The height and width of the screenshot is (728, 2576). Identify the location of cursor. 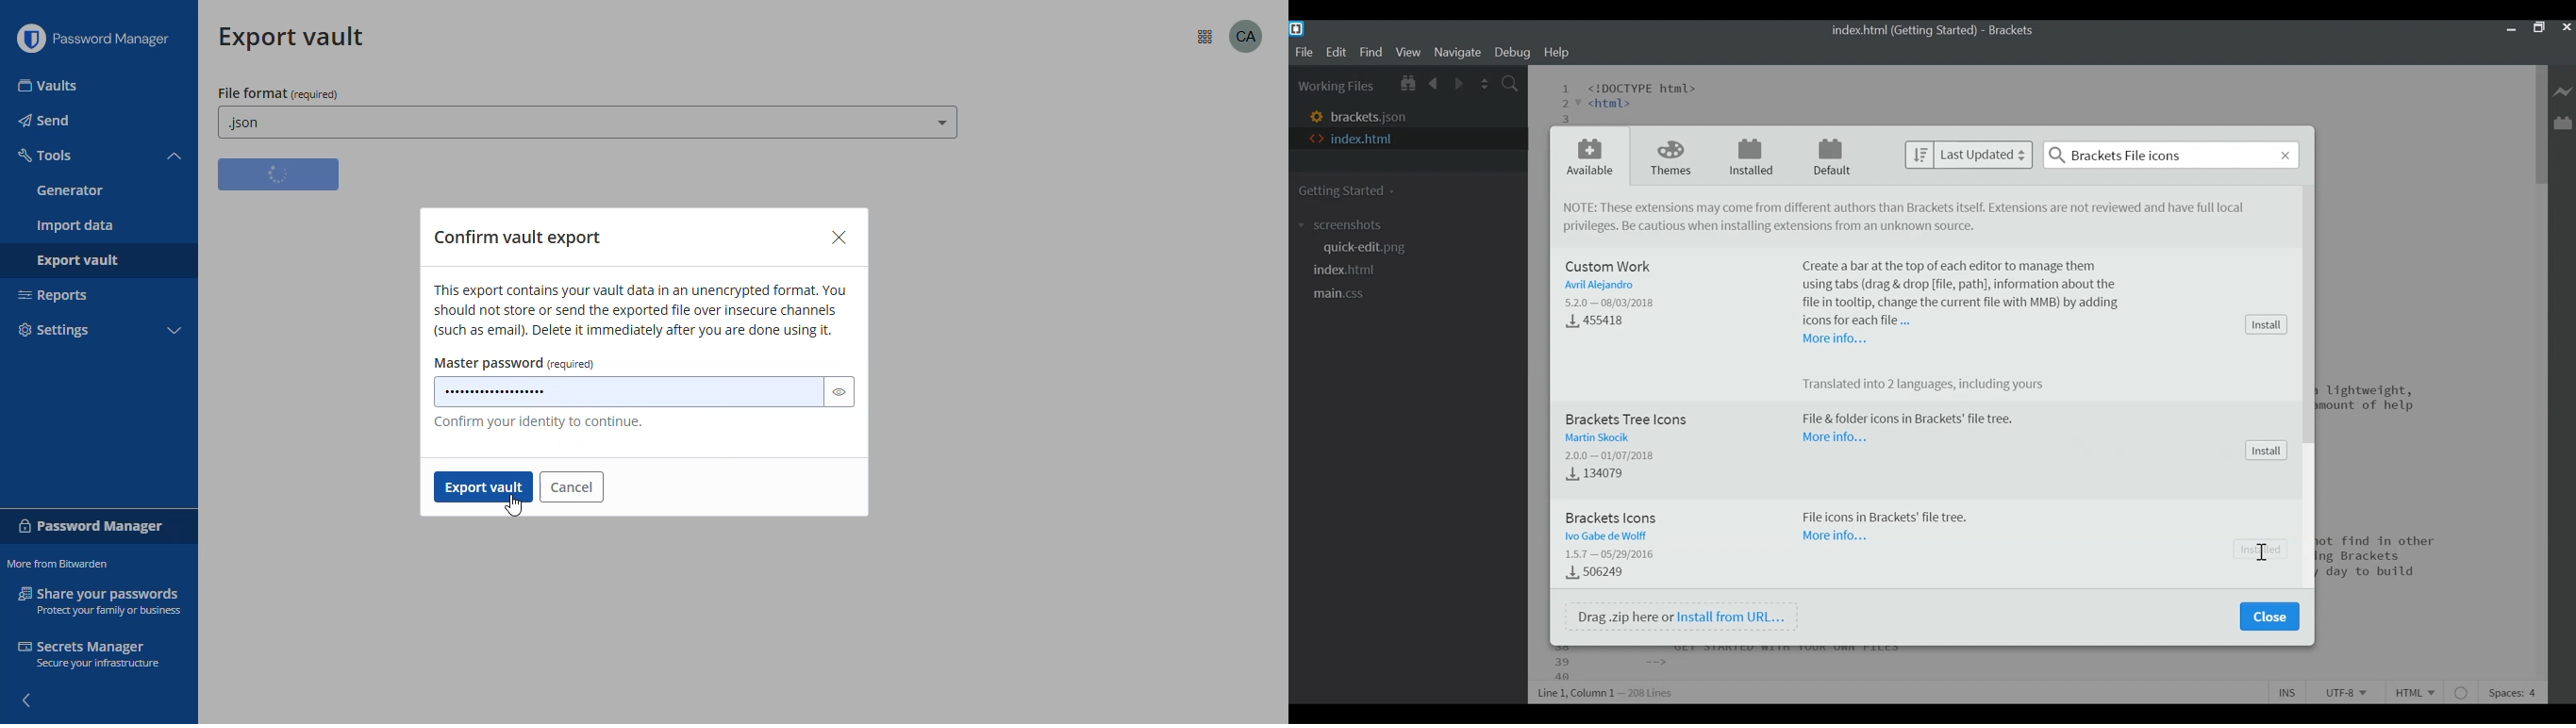
(512, 508).